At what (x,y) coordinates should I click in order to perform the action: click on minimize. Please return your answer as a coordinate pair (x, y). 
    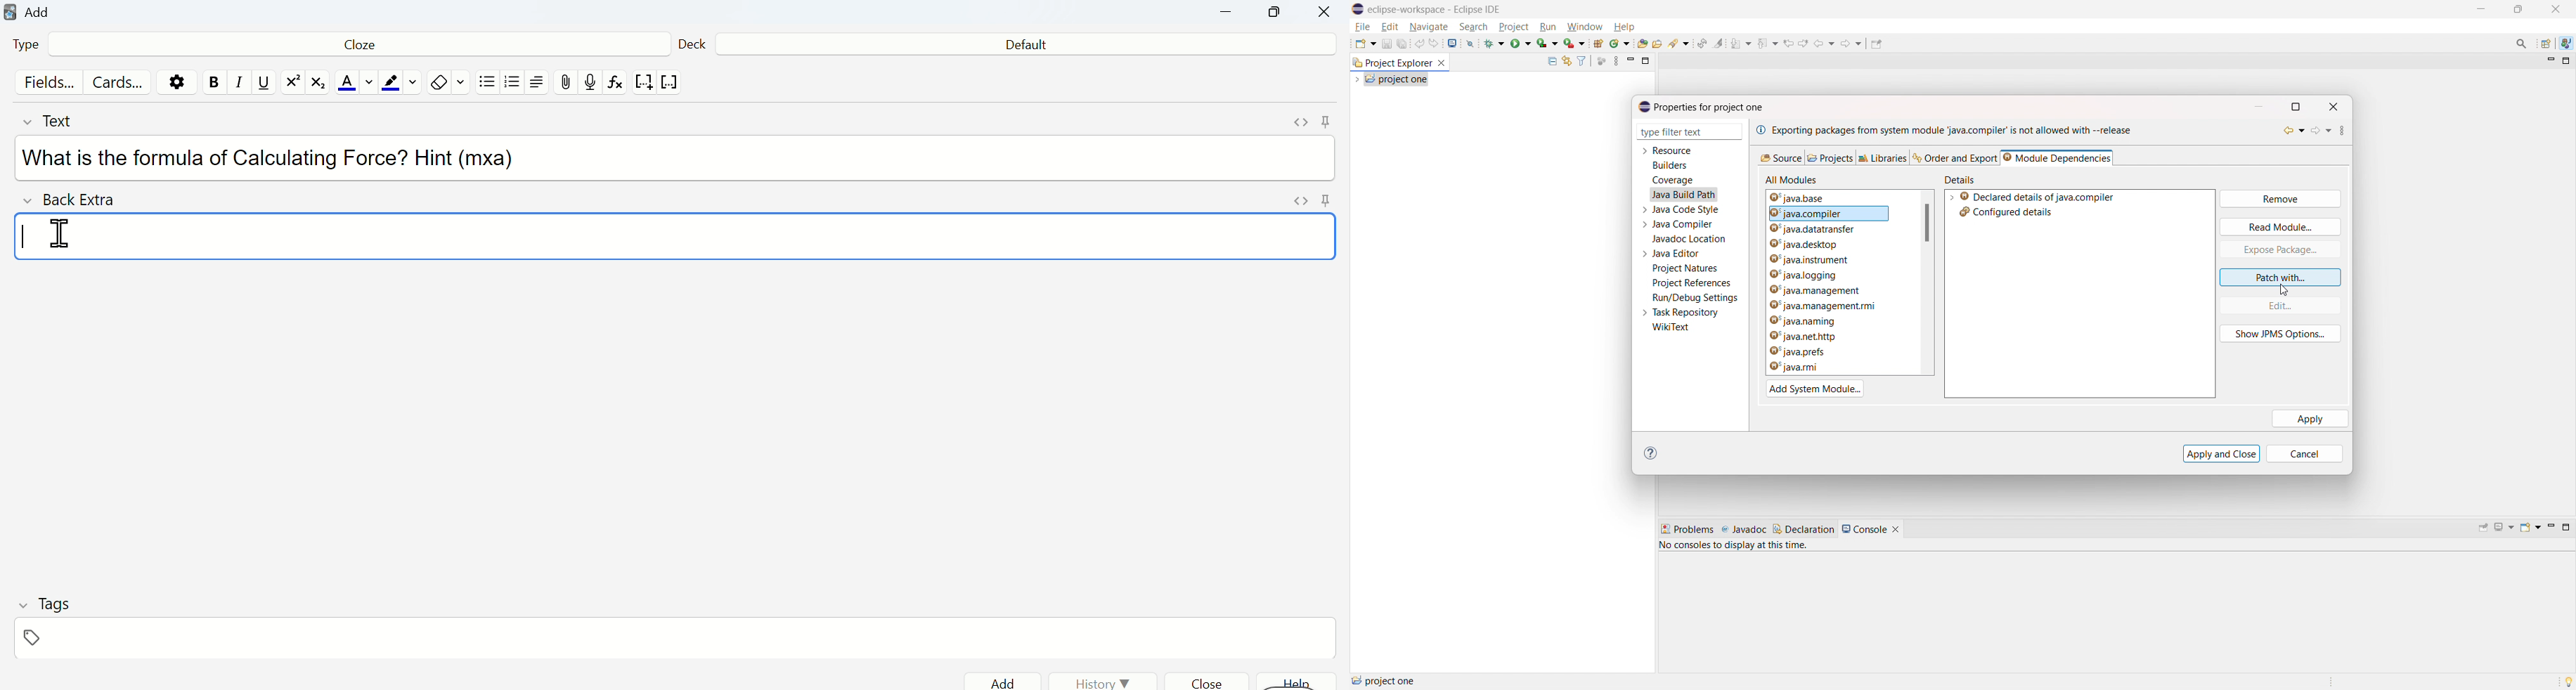
    Looking at the image, I should click on (2550, 528).